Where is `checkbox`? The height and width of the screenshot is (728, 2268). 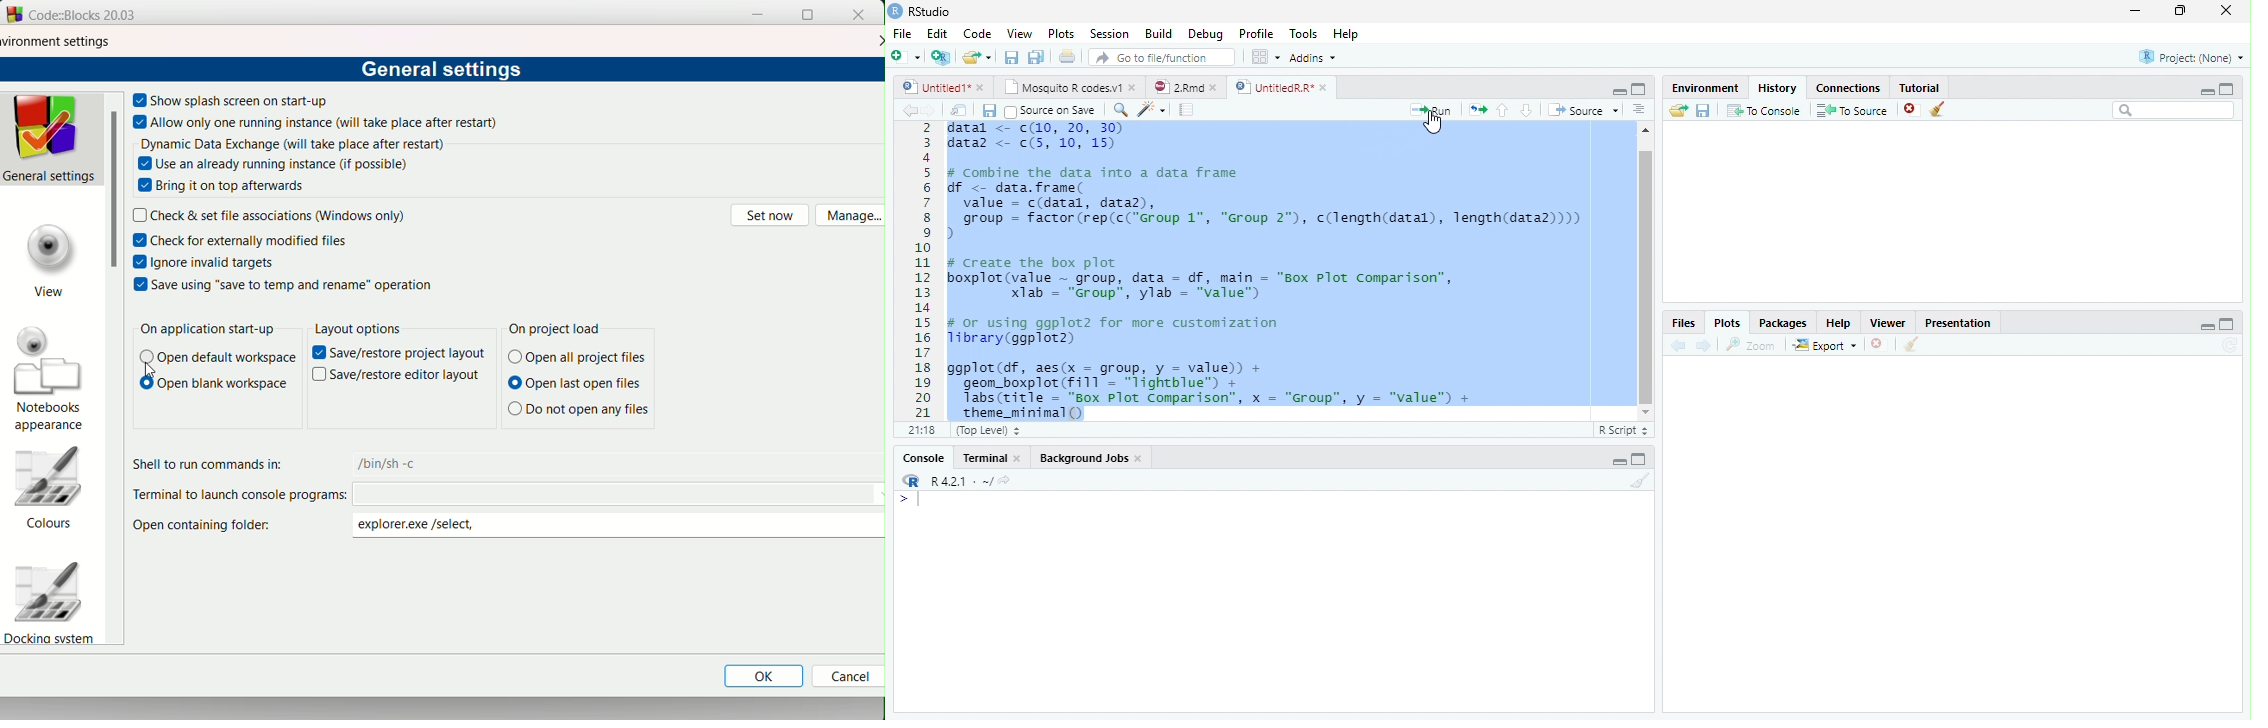
checkbox is located at coordinates (139, 98).